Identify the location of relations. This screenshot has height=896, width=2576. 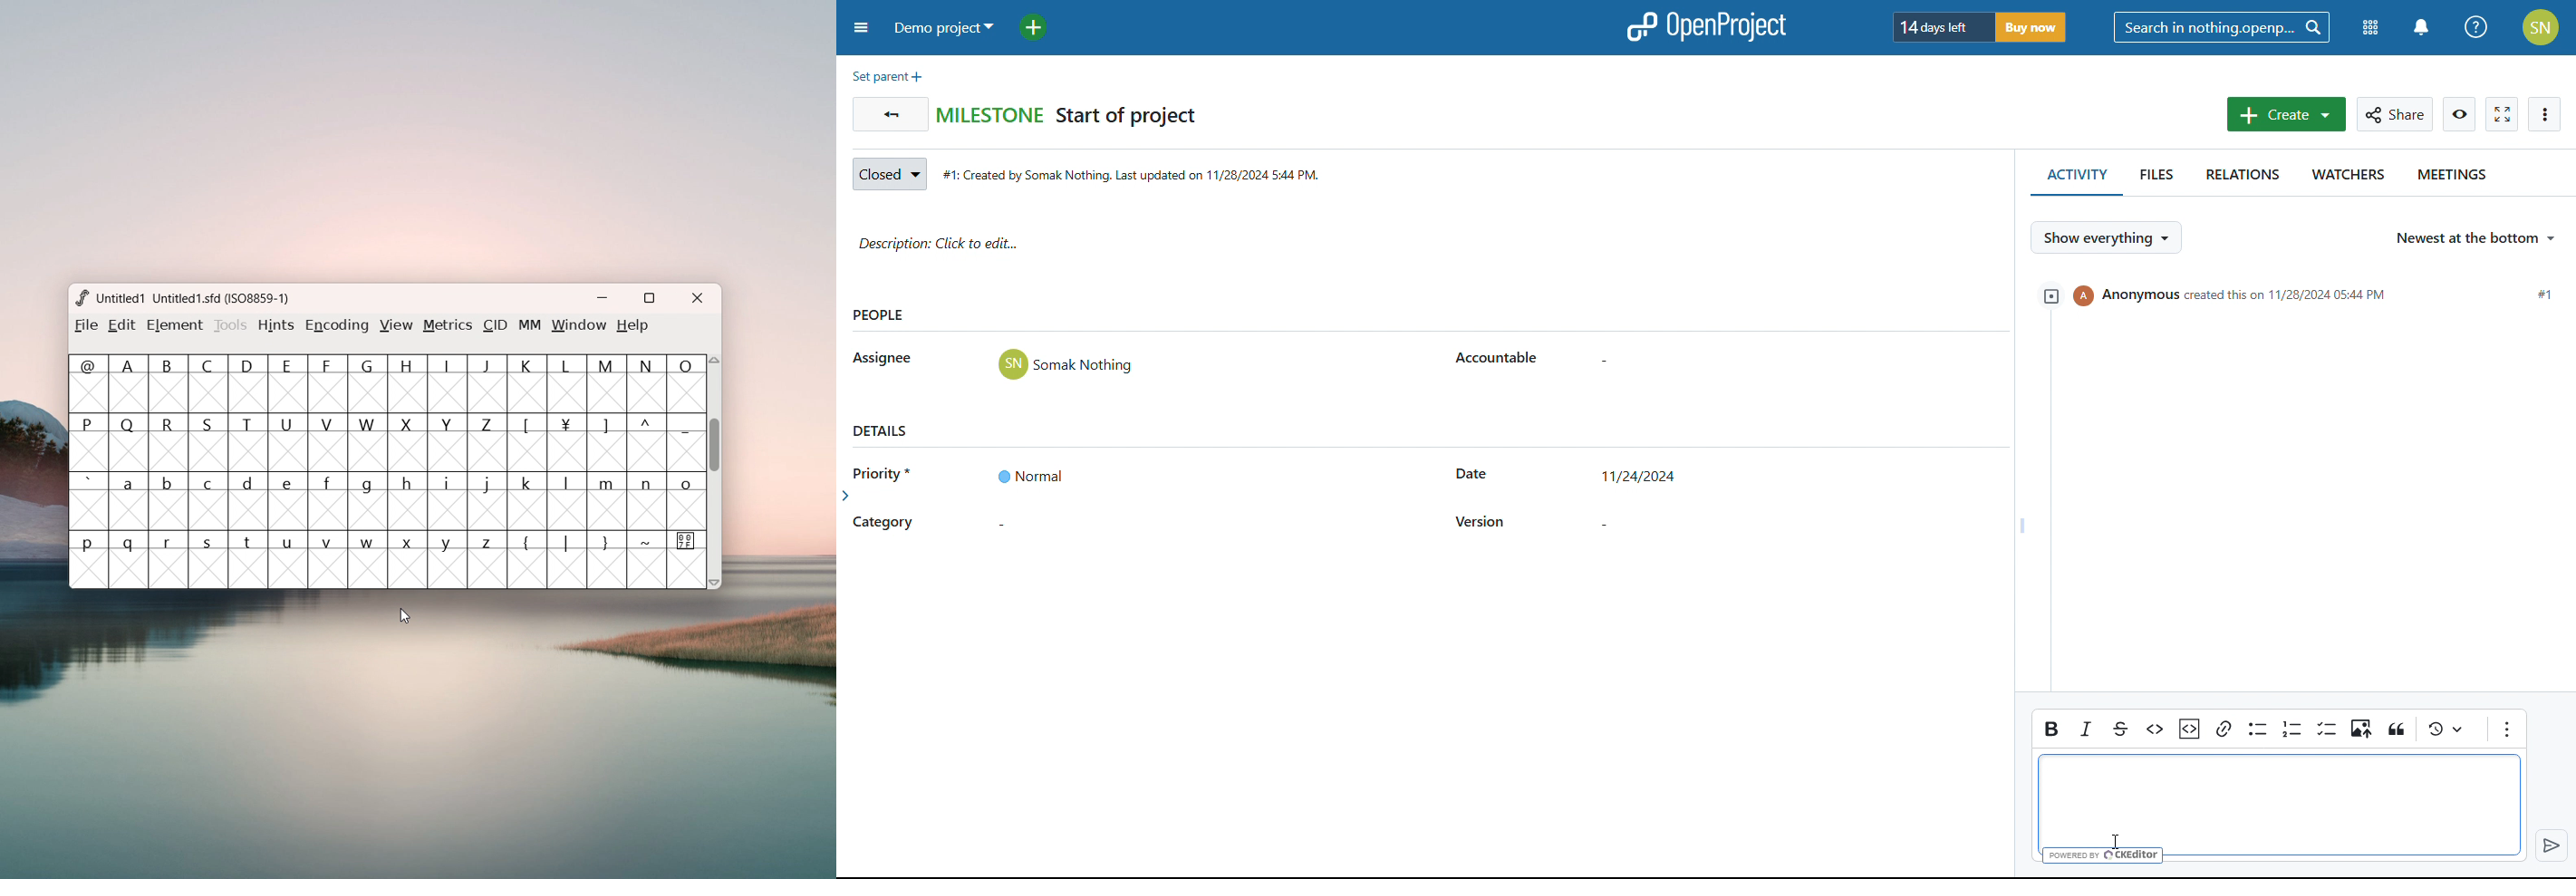
(2236, 179).